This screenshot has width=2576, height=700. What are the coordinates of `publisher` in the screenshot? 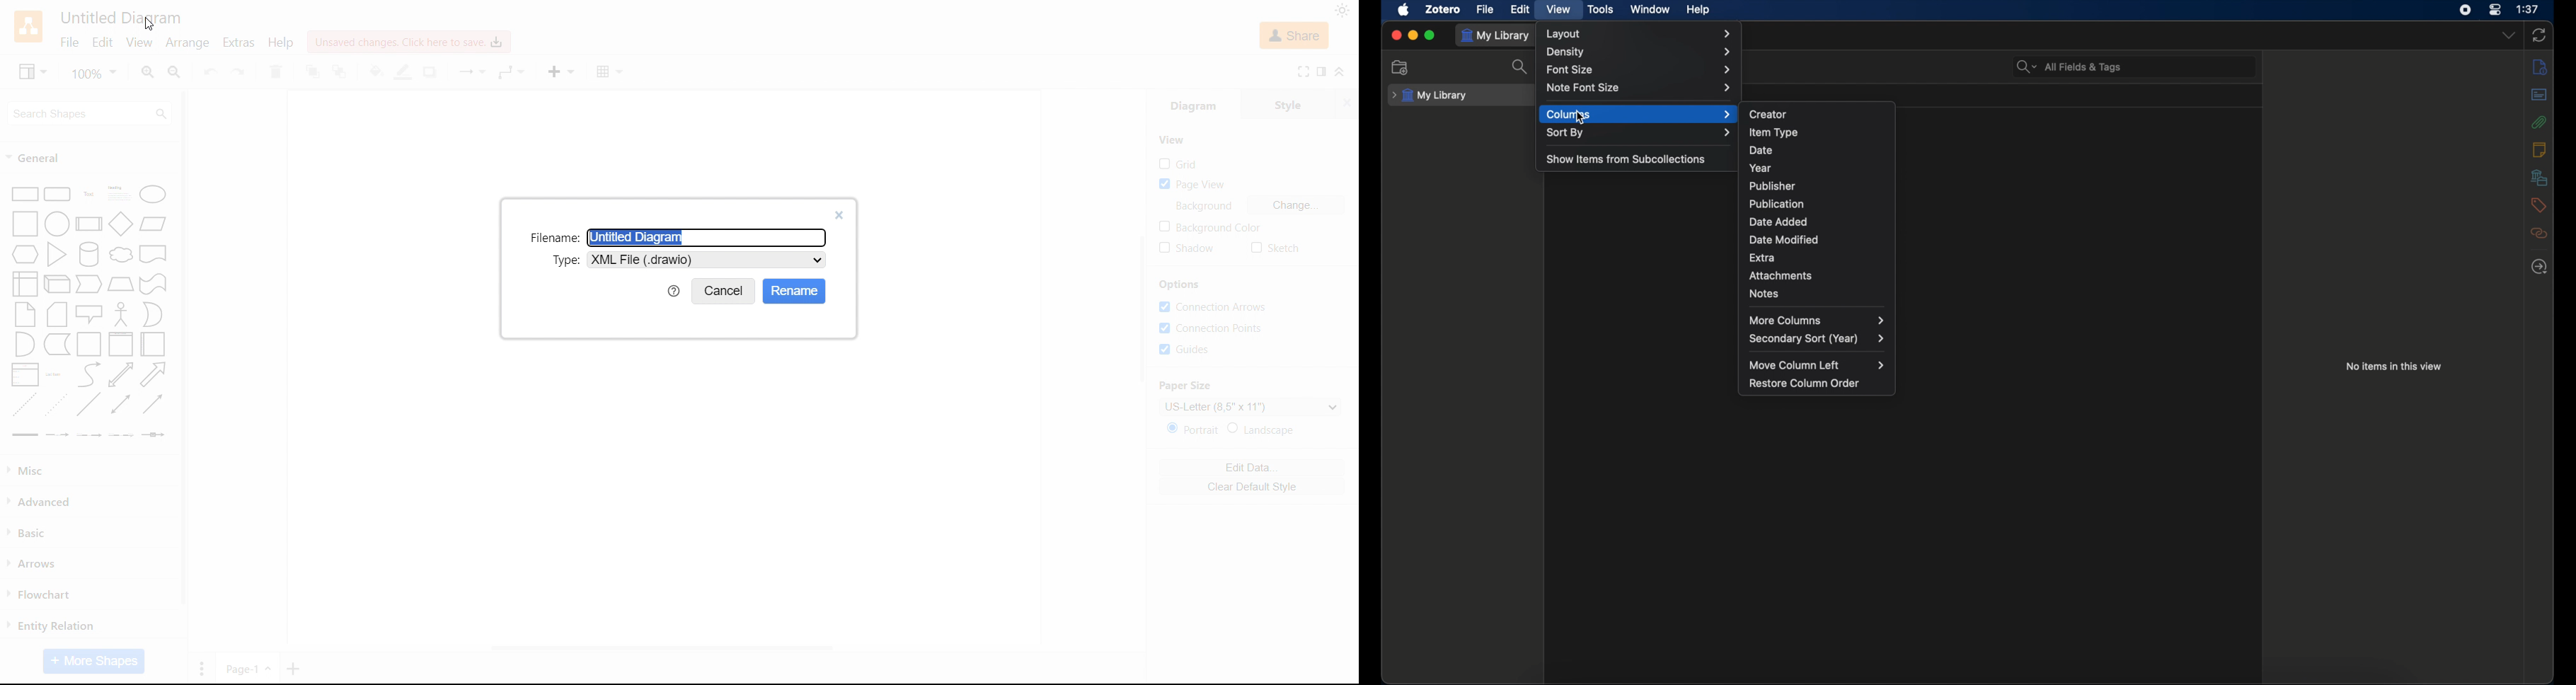 It's located at (1774, 186).